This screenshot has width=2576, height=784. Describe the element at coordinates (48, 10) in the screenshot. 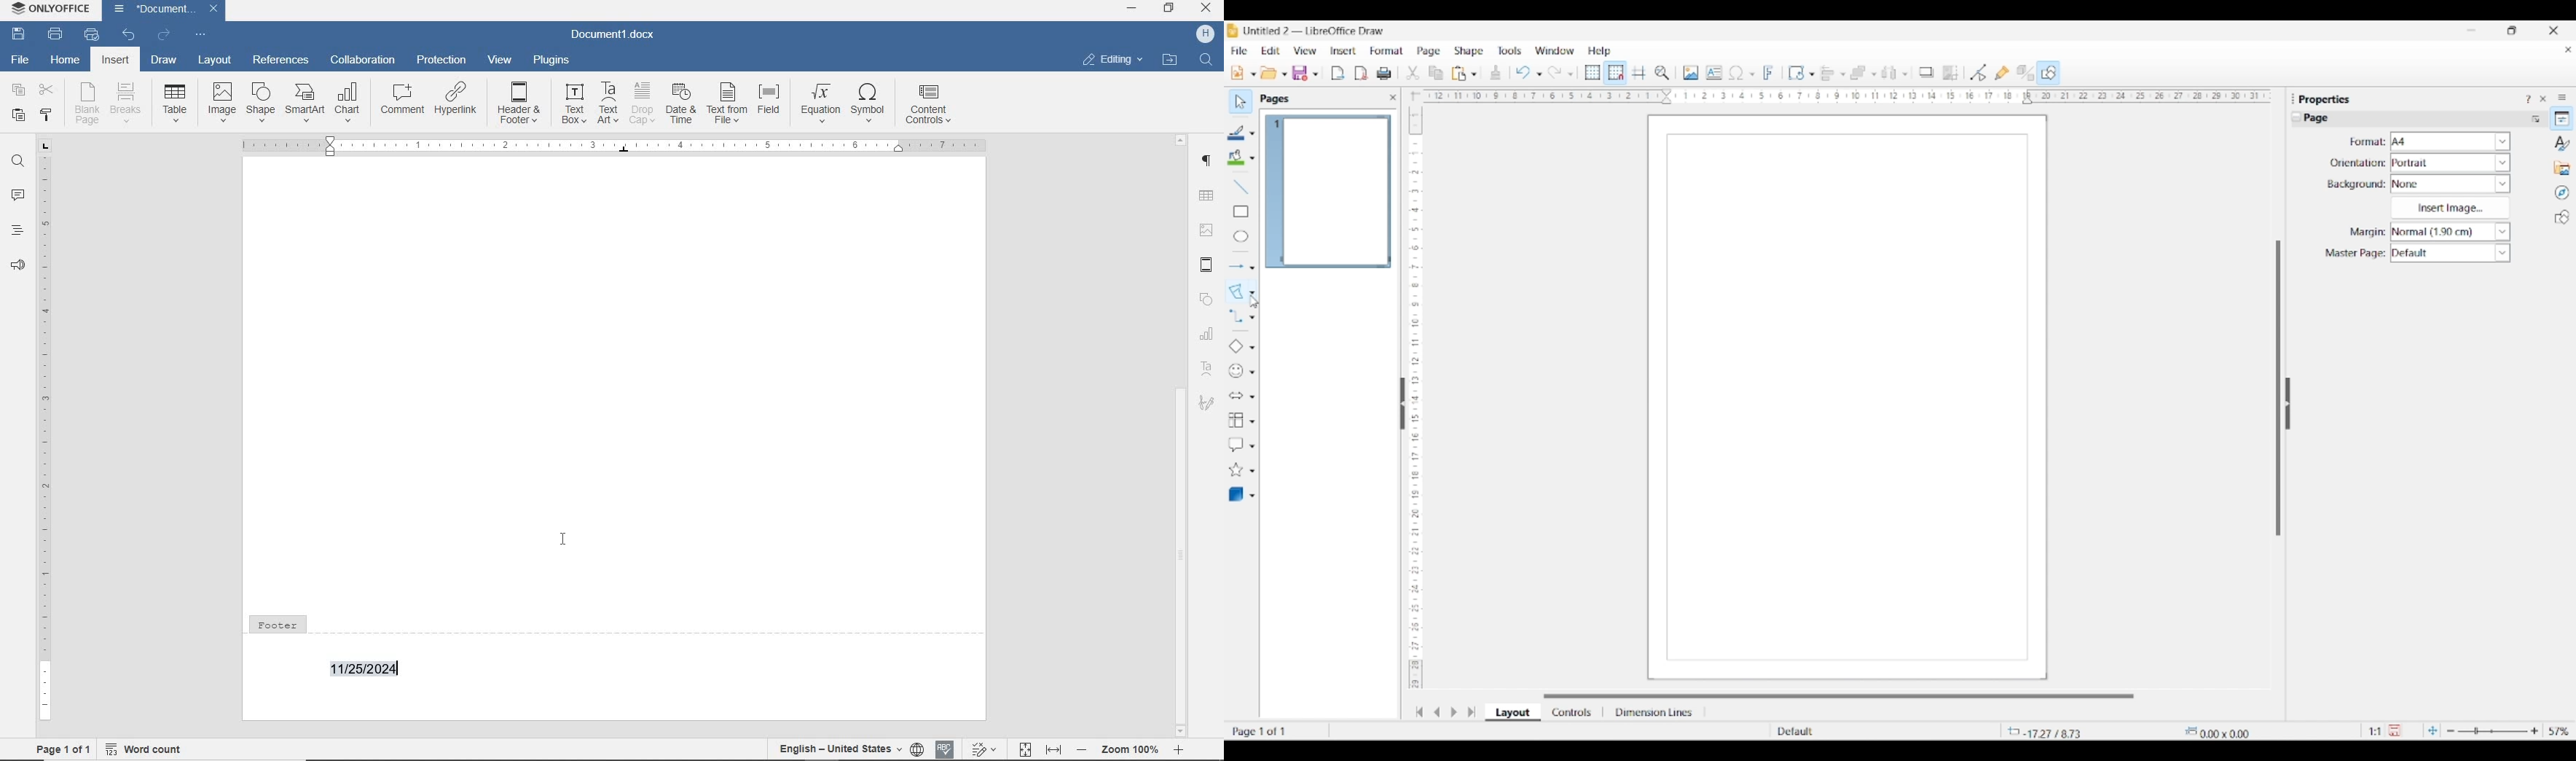

I see `ONLYOFFICE` at that location.